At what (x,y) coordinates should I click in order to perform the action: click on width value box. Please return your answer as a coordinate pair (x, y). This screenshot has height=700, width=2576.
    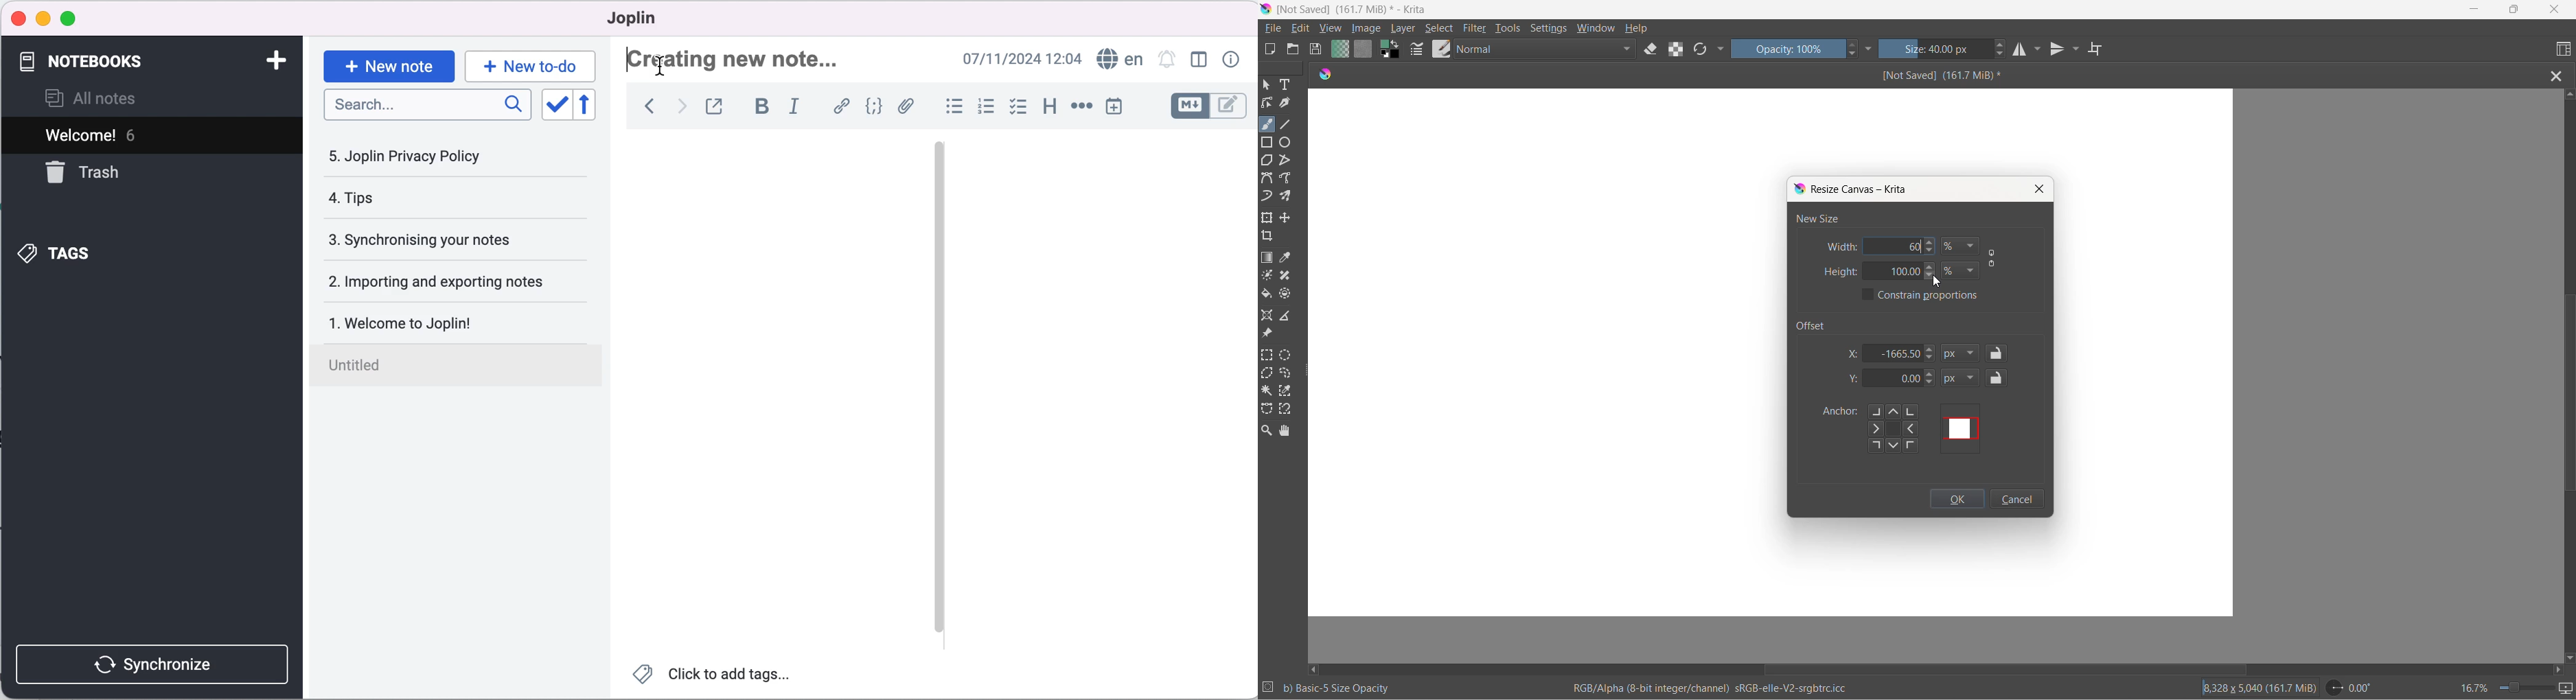
    Looking at the image, I should click on (1885, 246).